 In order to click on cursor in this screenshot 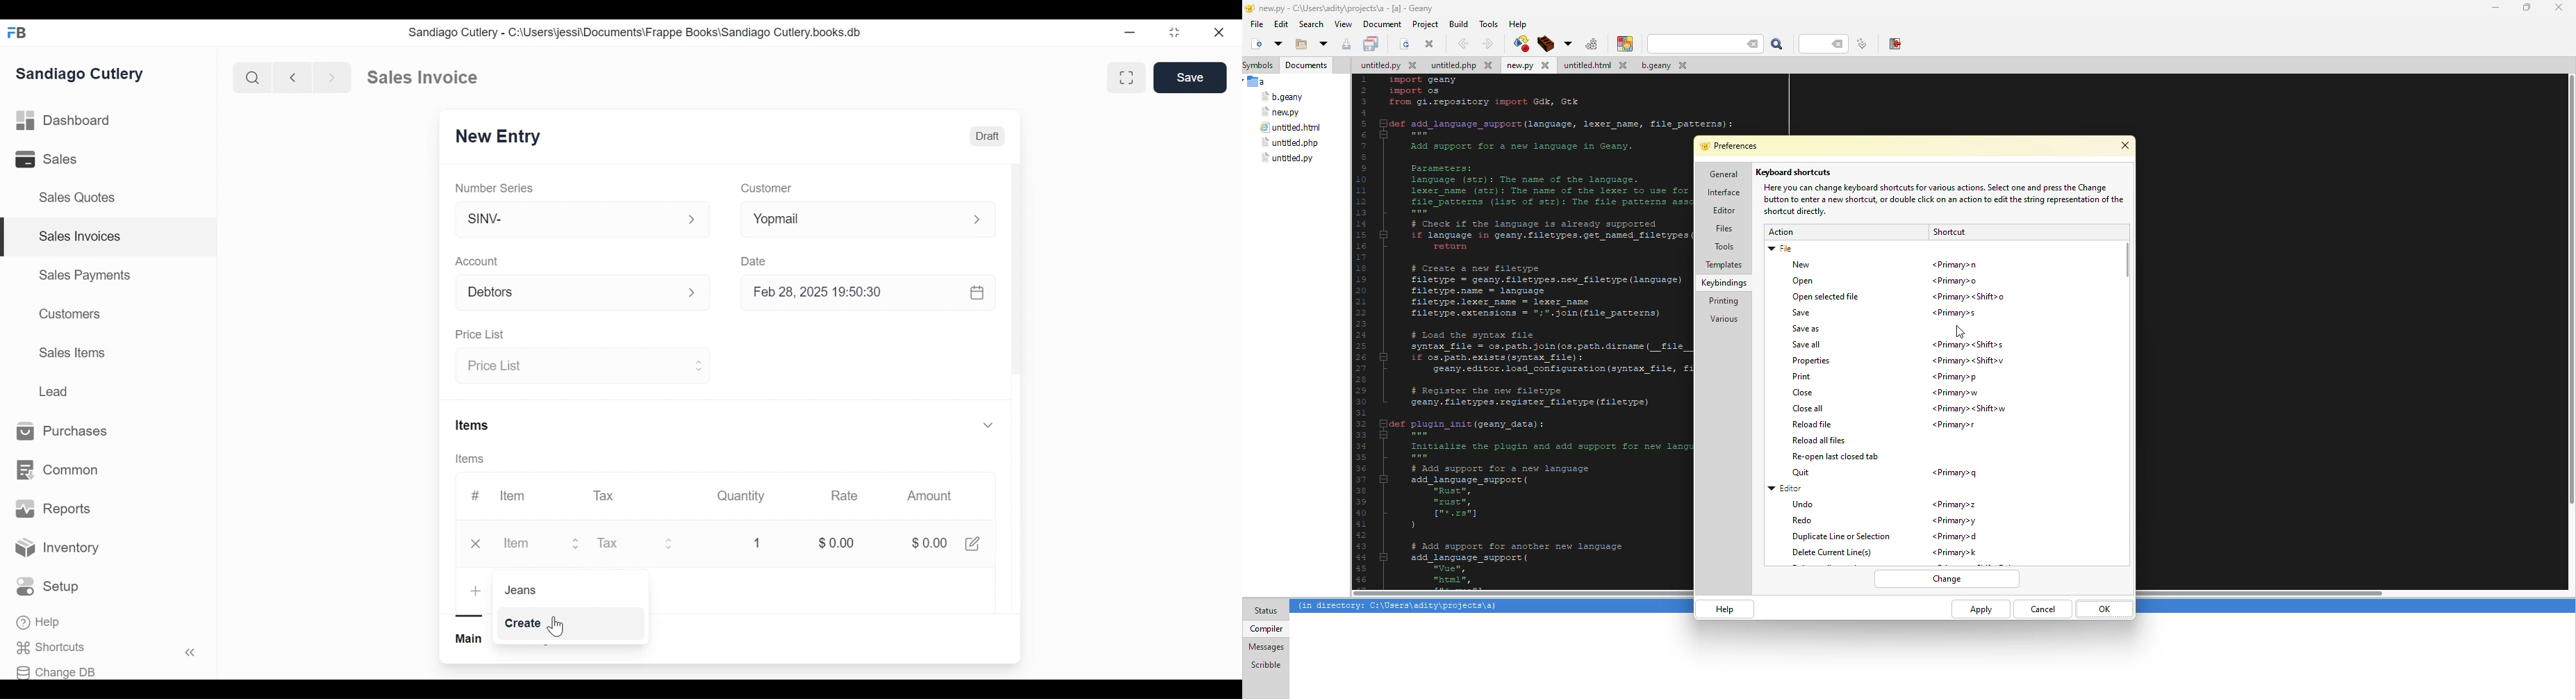, I will do `click(555, 628)`.